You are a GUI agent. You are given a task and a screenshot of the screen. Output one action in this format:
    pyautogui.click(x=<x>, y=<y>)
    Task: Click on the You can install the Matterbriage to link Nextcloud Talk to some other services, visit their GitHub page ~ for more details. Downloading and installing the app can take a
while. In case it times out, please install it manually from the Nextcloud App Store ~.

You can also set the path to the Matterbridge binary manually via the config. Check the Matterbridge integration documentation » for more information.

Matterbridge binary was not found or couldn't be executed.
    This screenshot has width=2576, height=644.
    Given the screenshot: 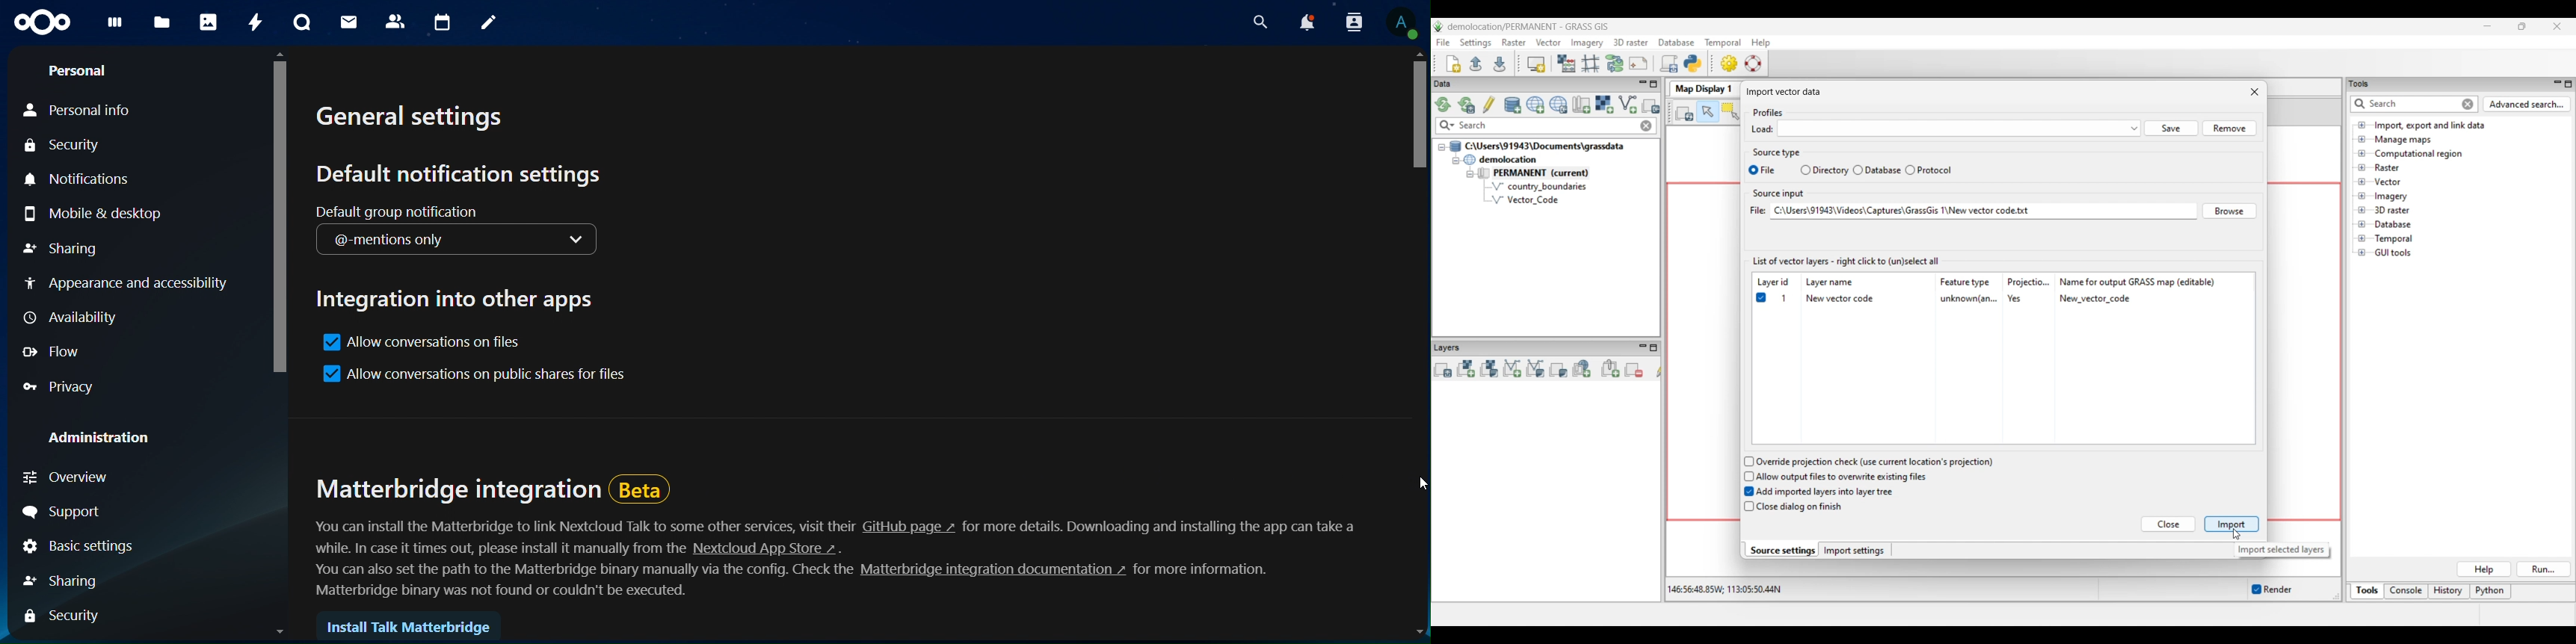 What is the action you would take?
    pyautogui.click(x=841, y=562)
    